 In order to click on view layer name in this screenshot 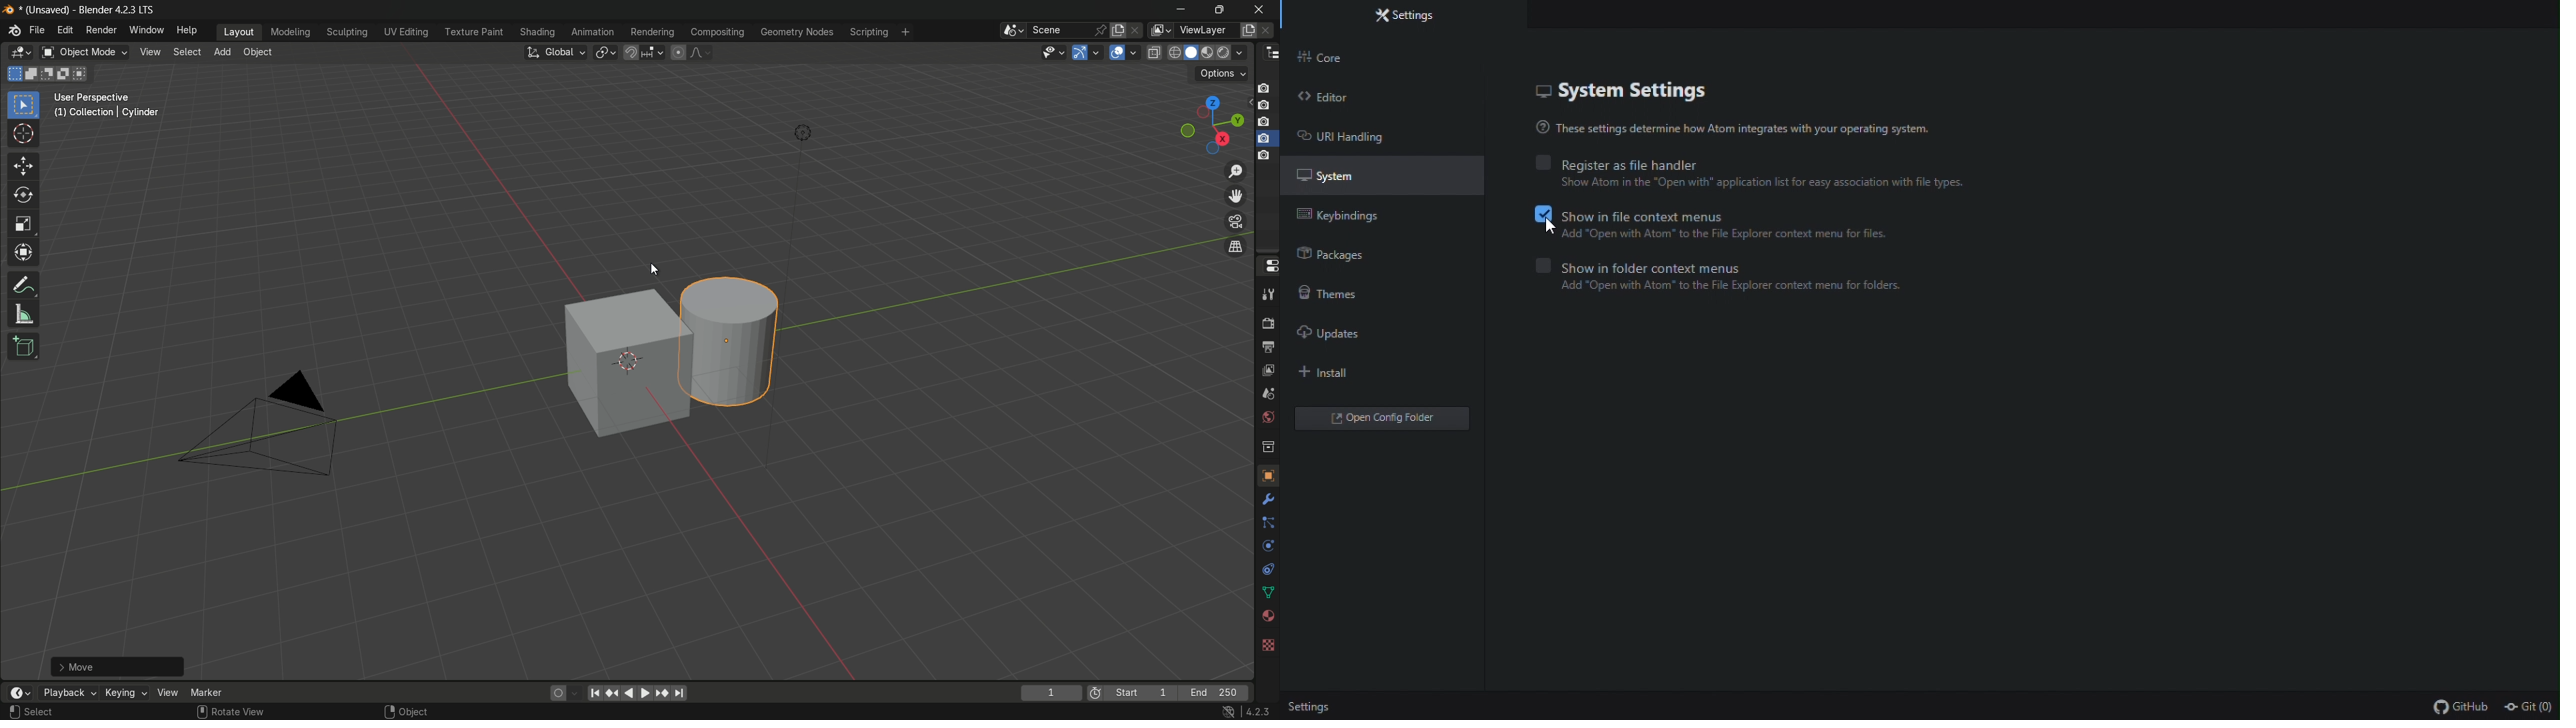, I will do `click(1206, 31)`.